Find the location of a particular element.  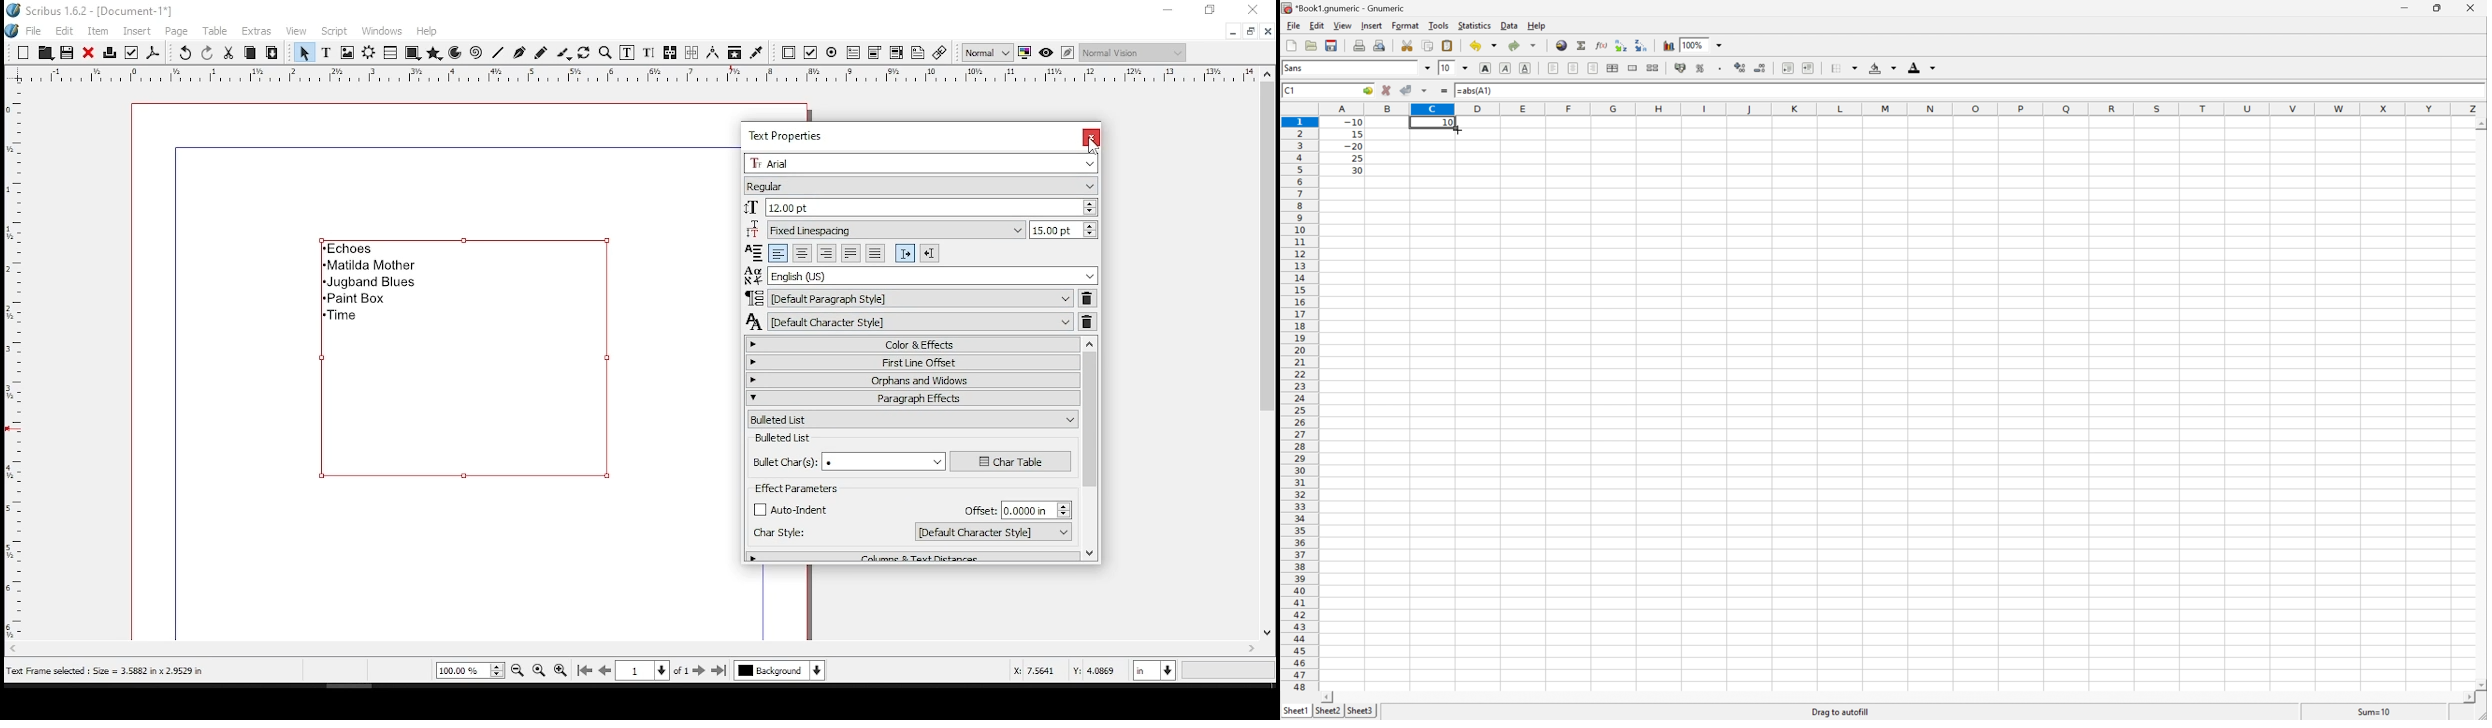

Format the selection as percentage is located at coordinates (1701, 70).